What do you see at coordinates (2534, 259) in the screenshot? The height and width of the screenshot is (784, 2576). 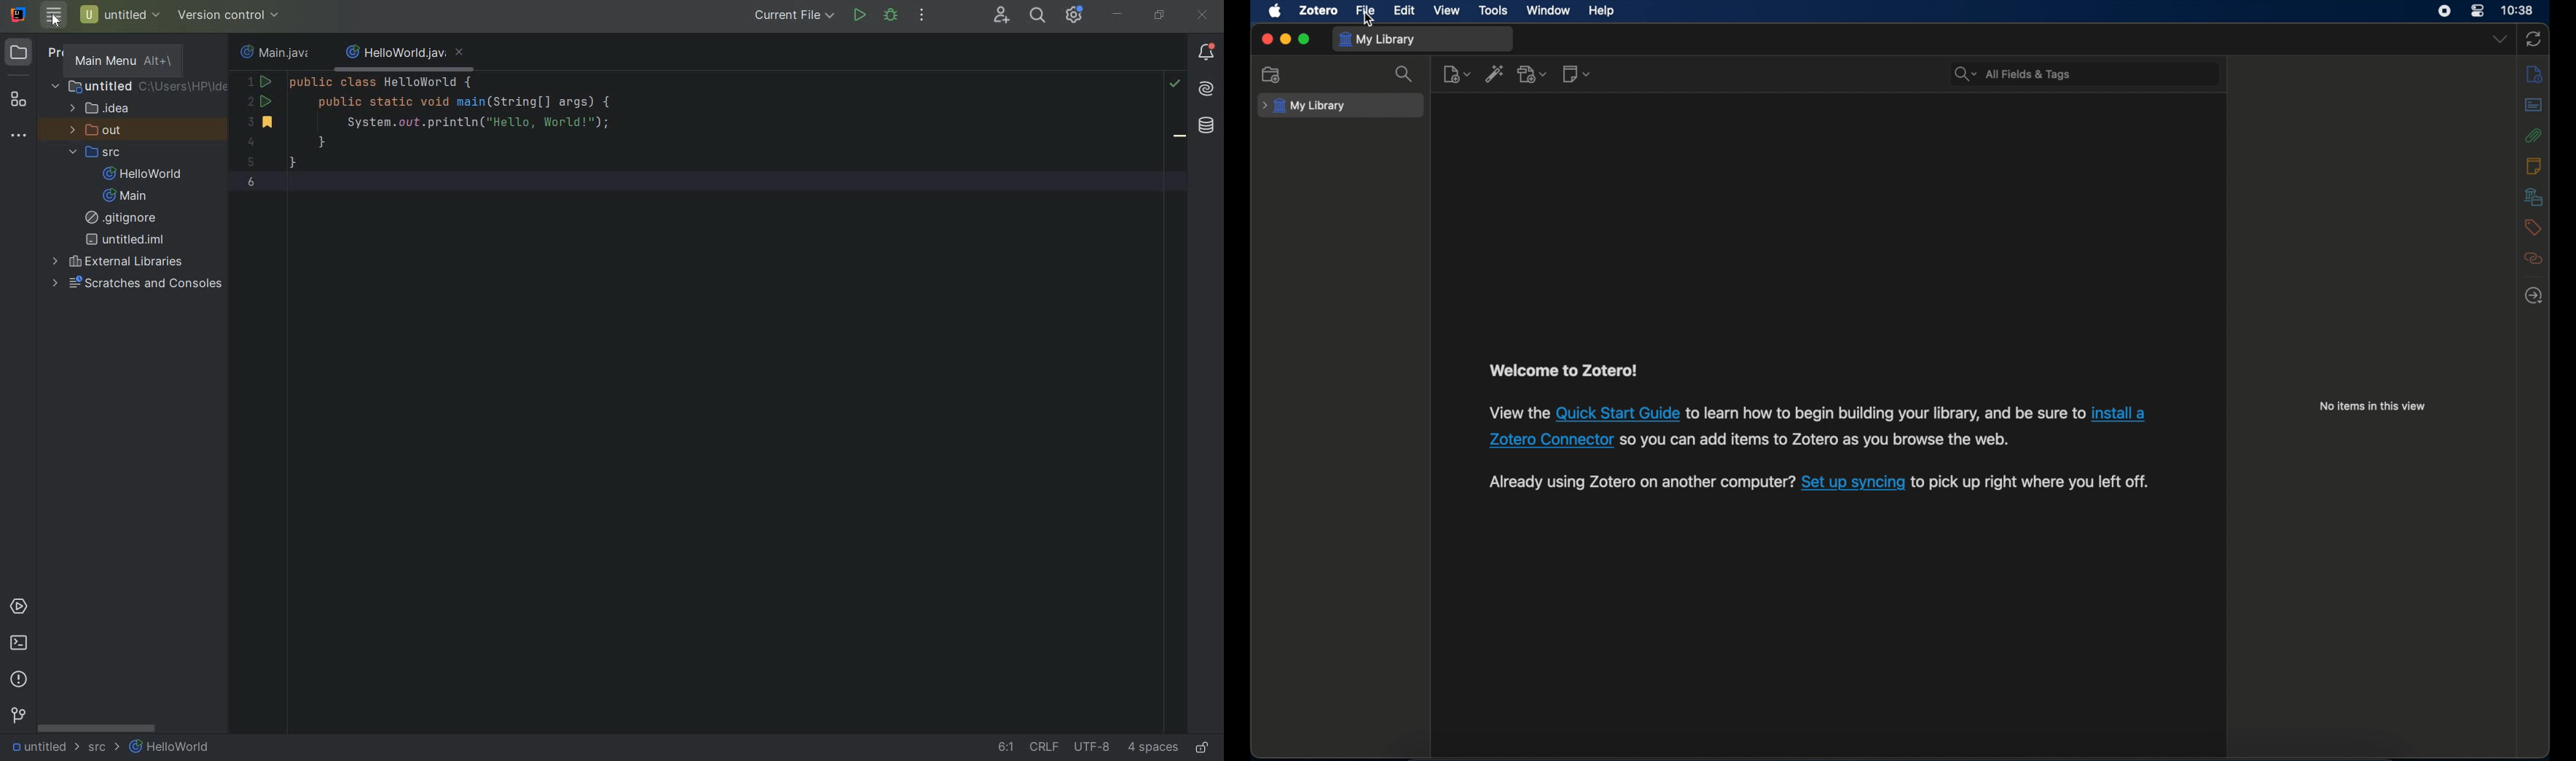 I see `related` at bounding box center [2534, 259].